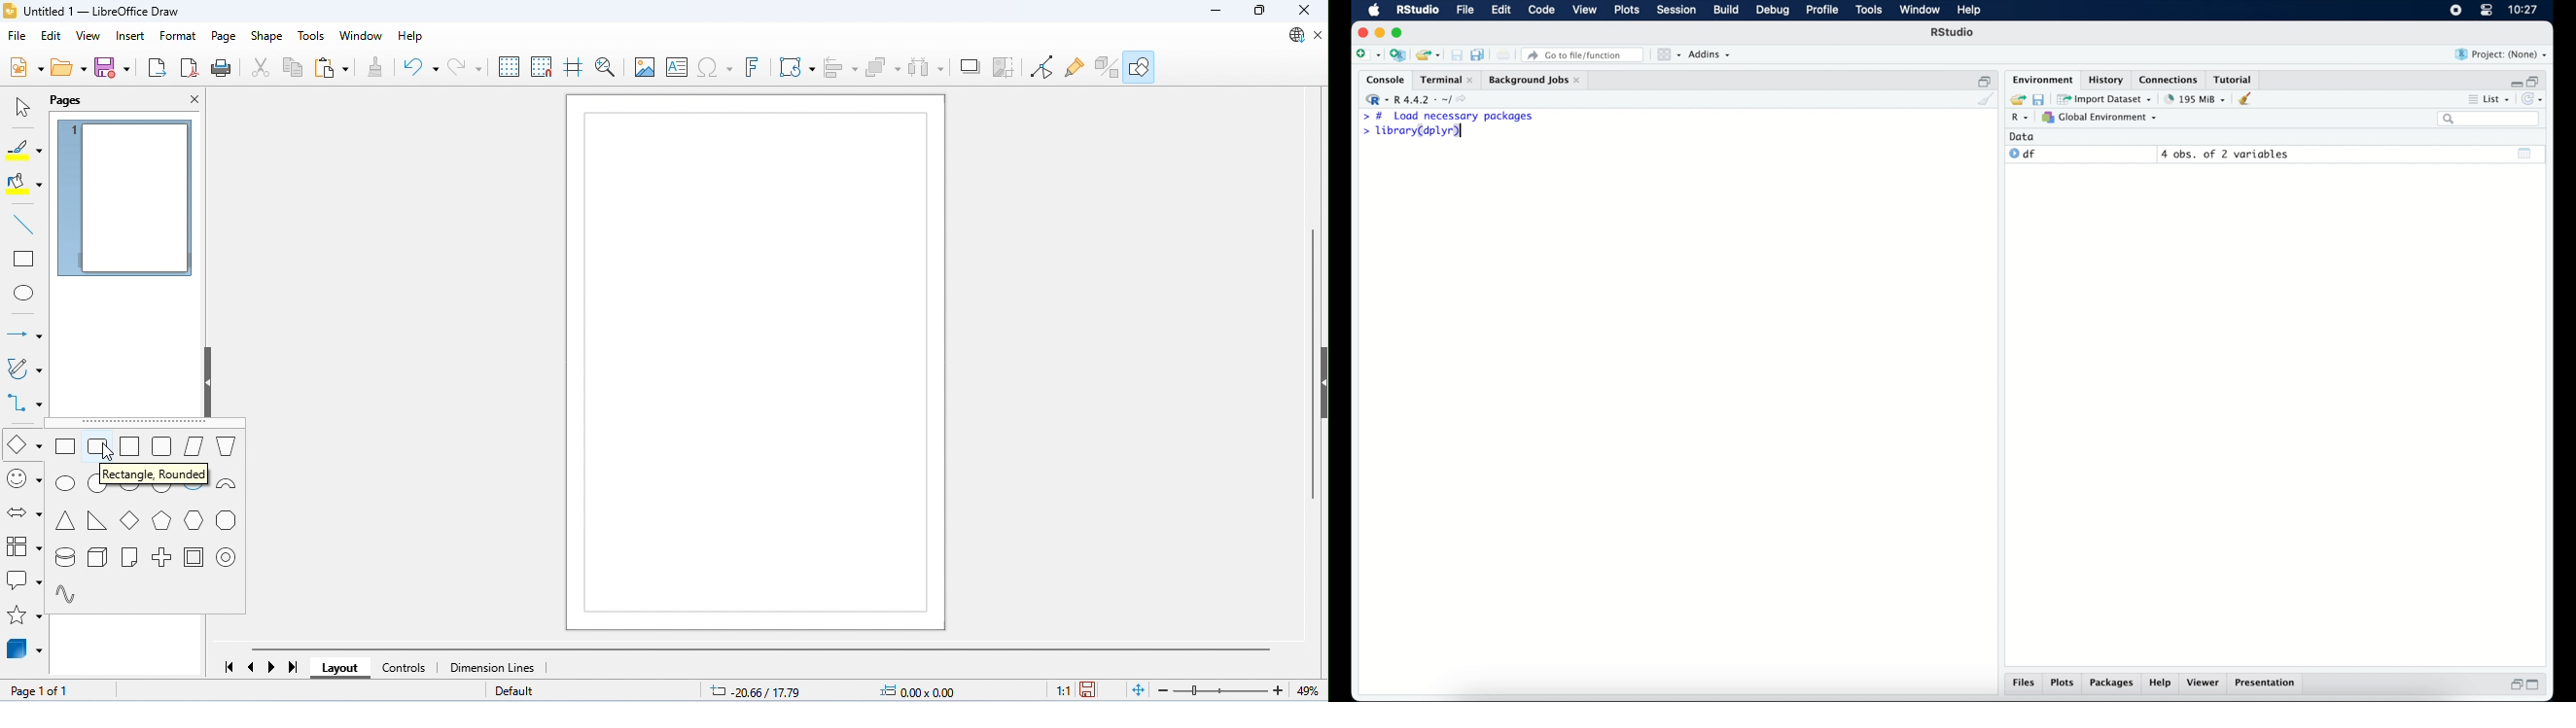  Describe the element at coordinates (2206, 684) in the screenshot. I see `viewer` at that location.